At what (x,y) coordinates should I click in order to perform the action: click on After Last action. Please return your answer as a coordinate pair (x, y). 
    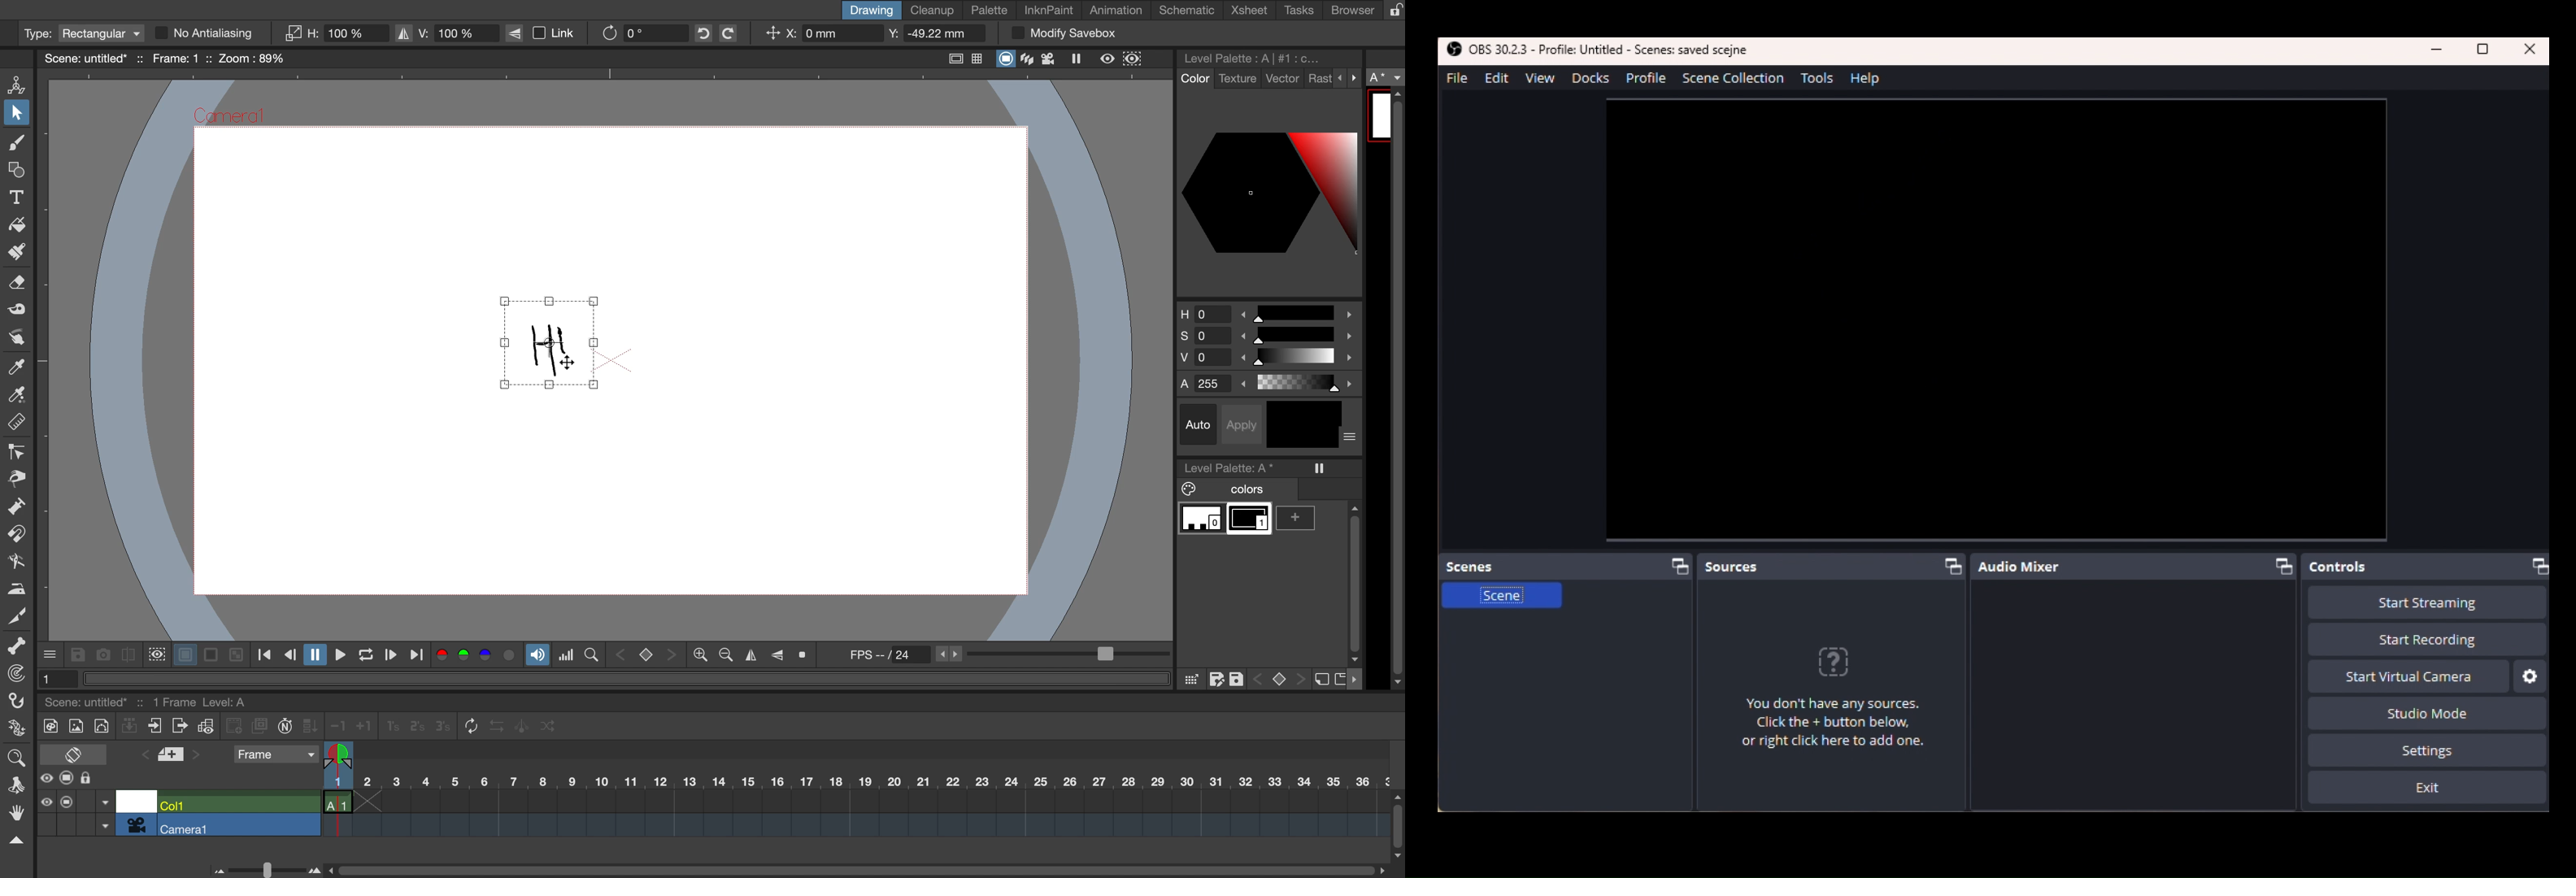
    Looking at the image, I should click on (1651, 50).